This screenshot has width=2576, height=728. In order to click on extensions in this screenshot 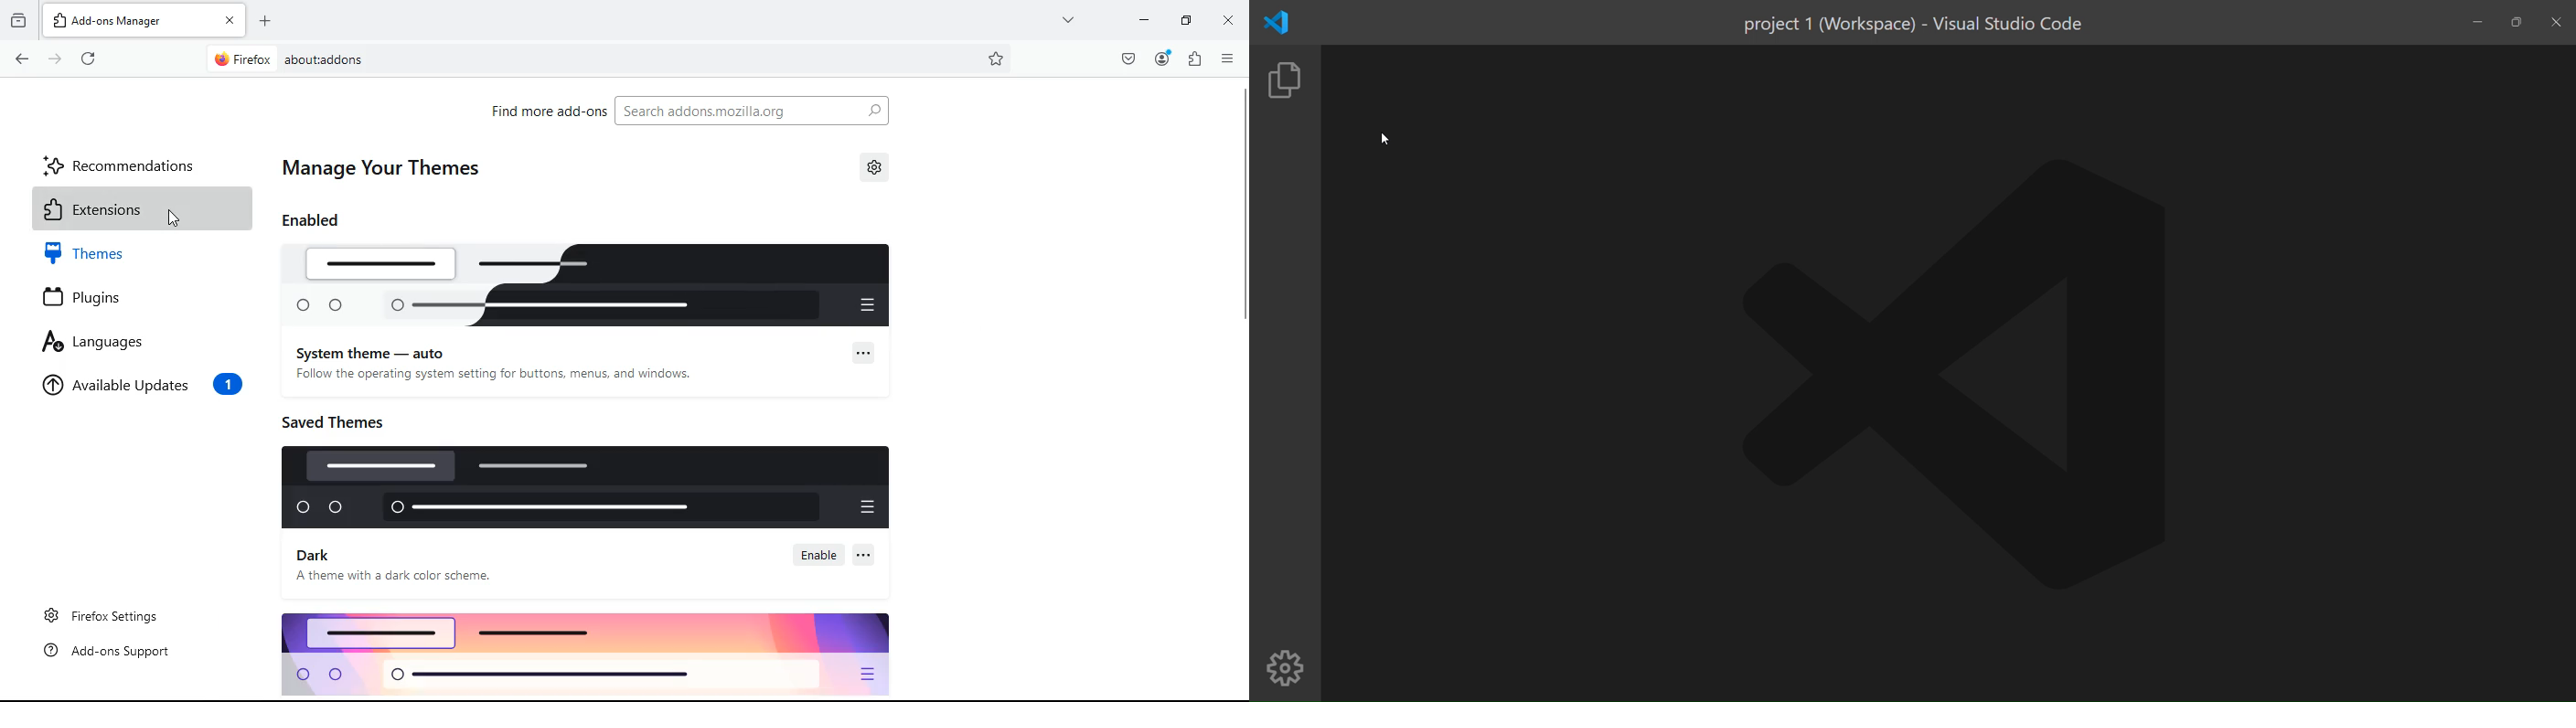, I will do `click(1197, 58)`.